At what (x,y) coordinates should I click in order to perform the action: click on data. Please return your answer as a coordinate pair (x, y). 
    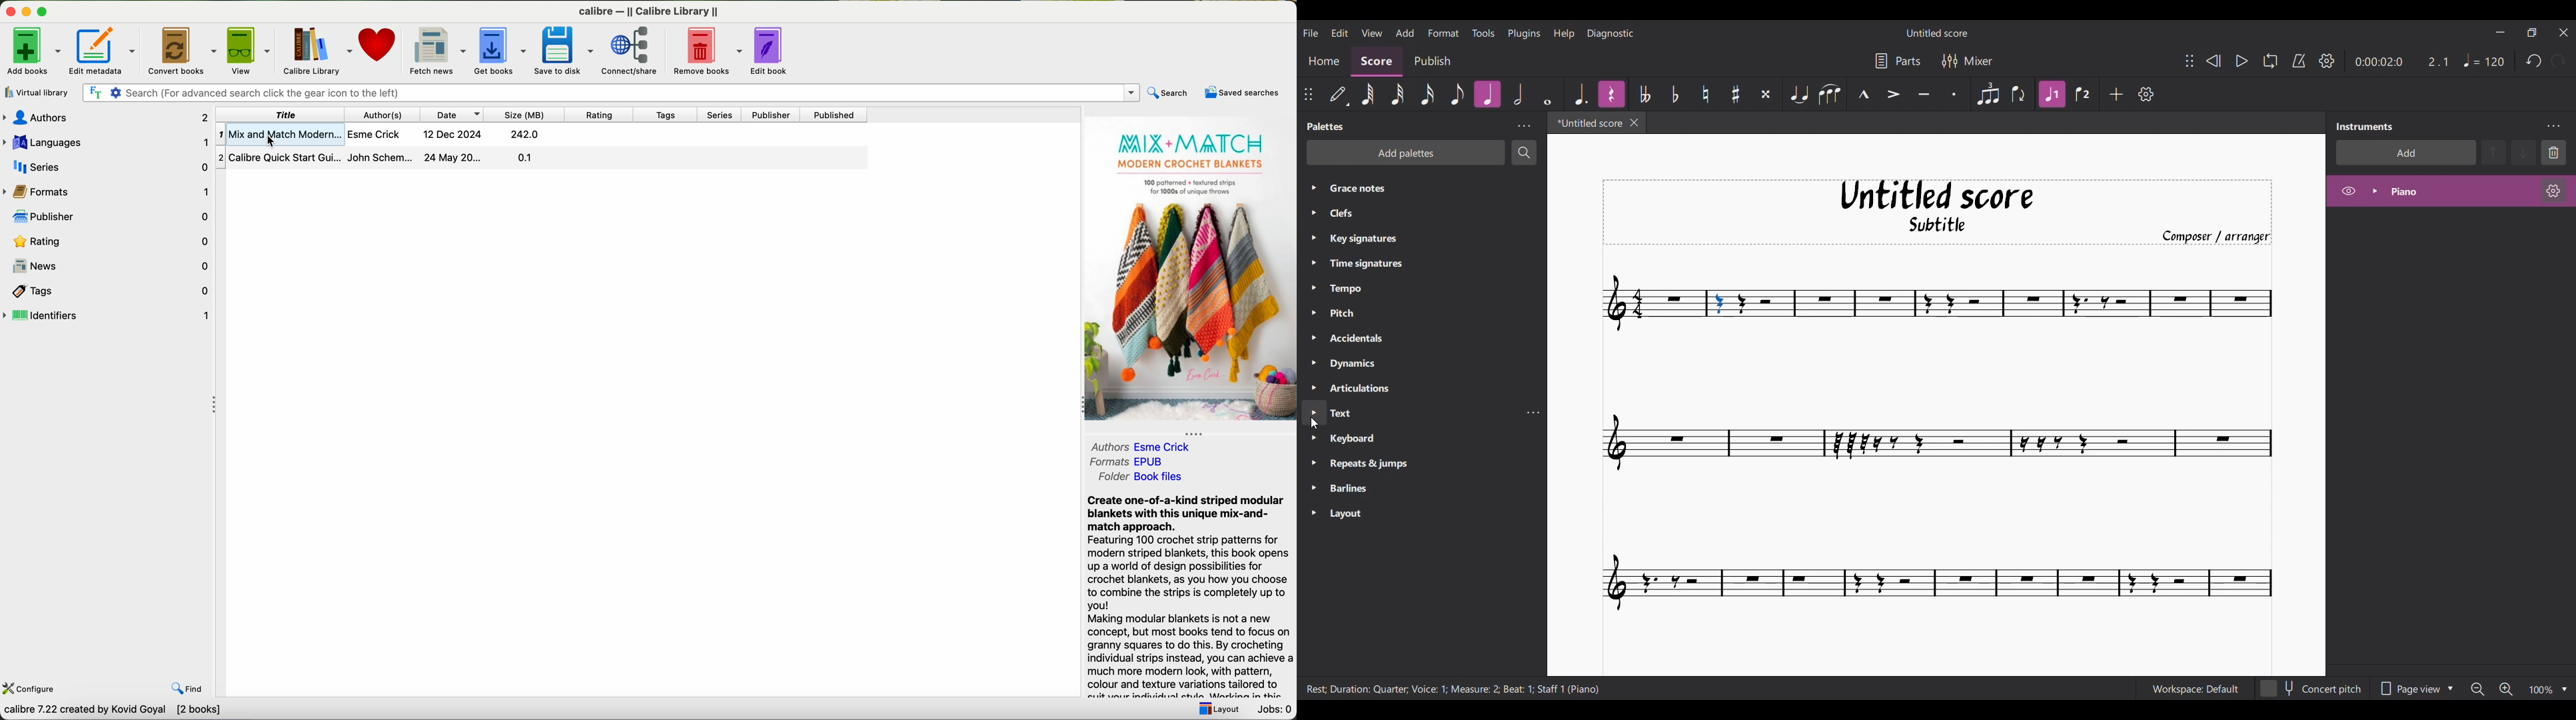
    Looking at the image, I should click on (112, 711).